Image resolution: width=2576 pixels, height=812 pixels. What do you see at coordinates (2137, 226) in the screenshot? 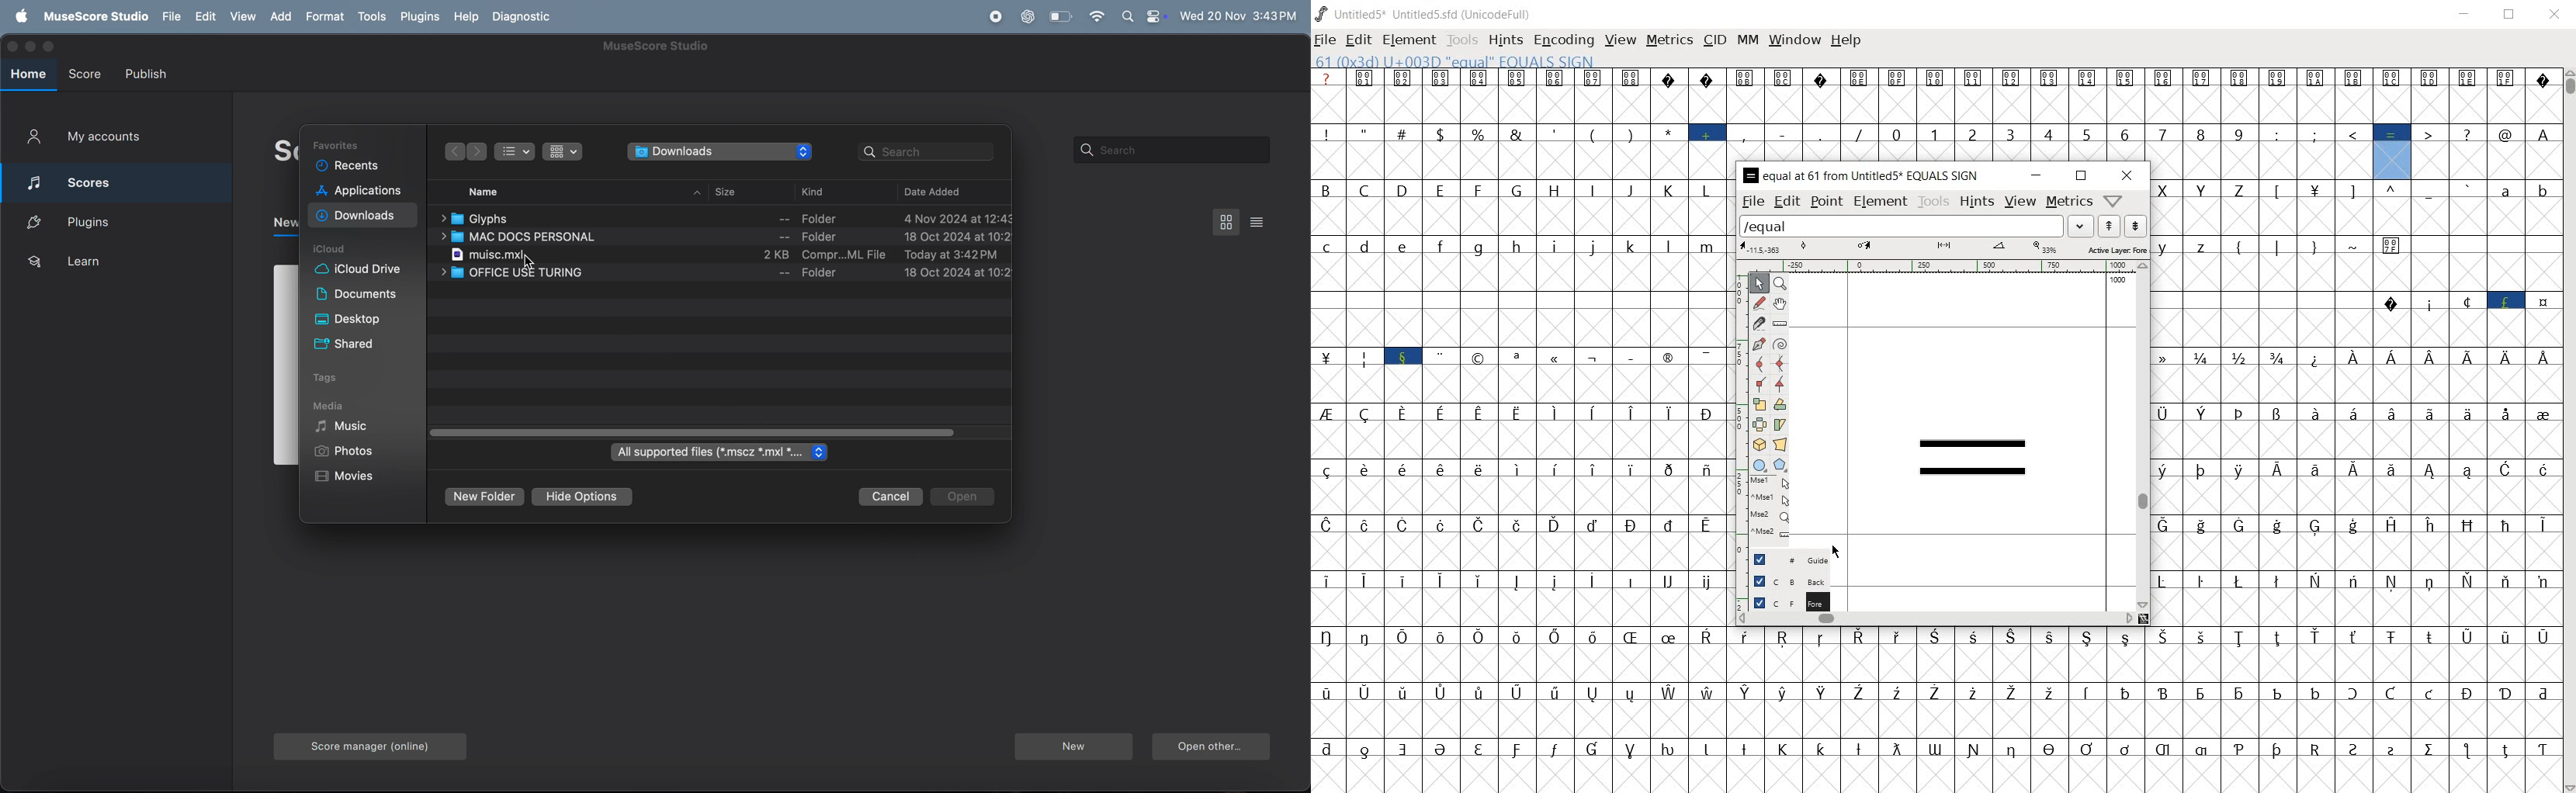
I see `show the previous word on the list` at bounding box center [2137, 226].